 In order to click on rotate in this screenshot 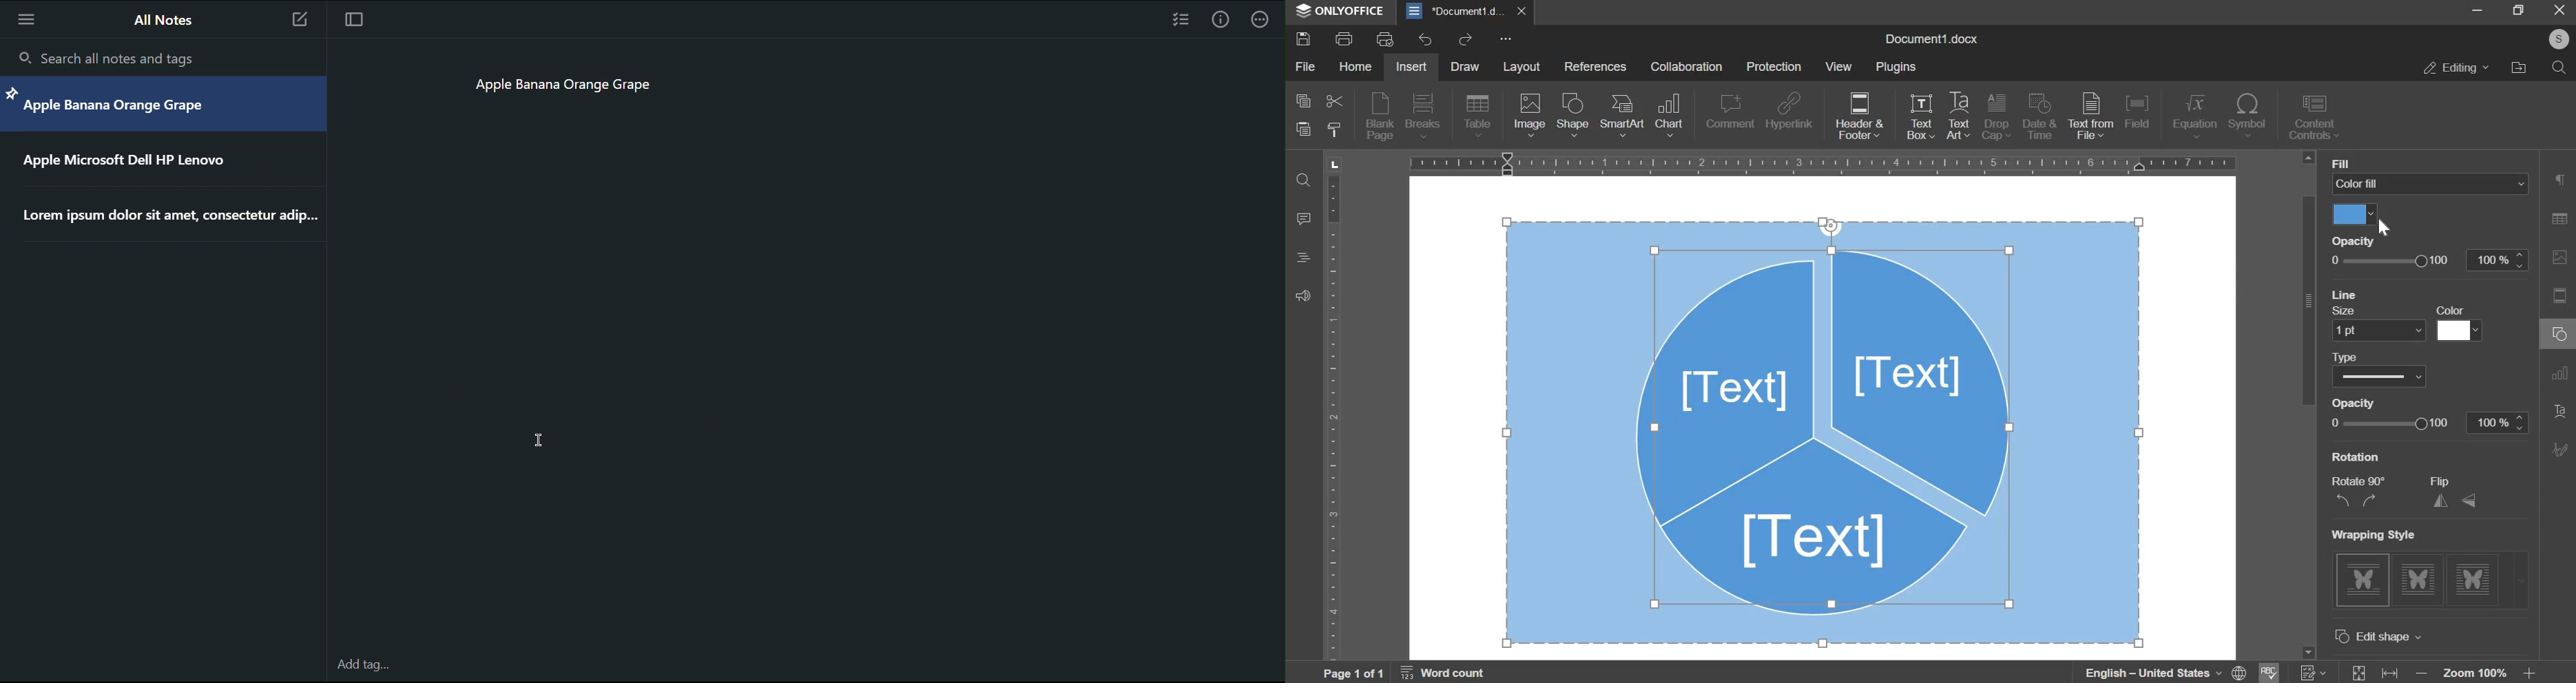, I will do `click(2355, 500)`.